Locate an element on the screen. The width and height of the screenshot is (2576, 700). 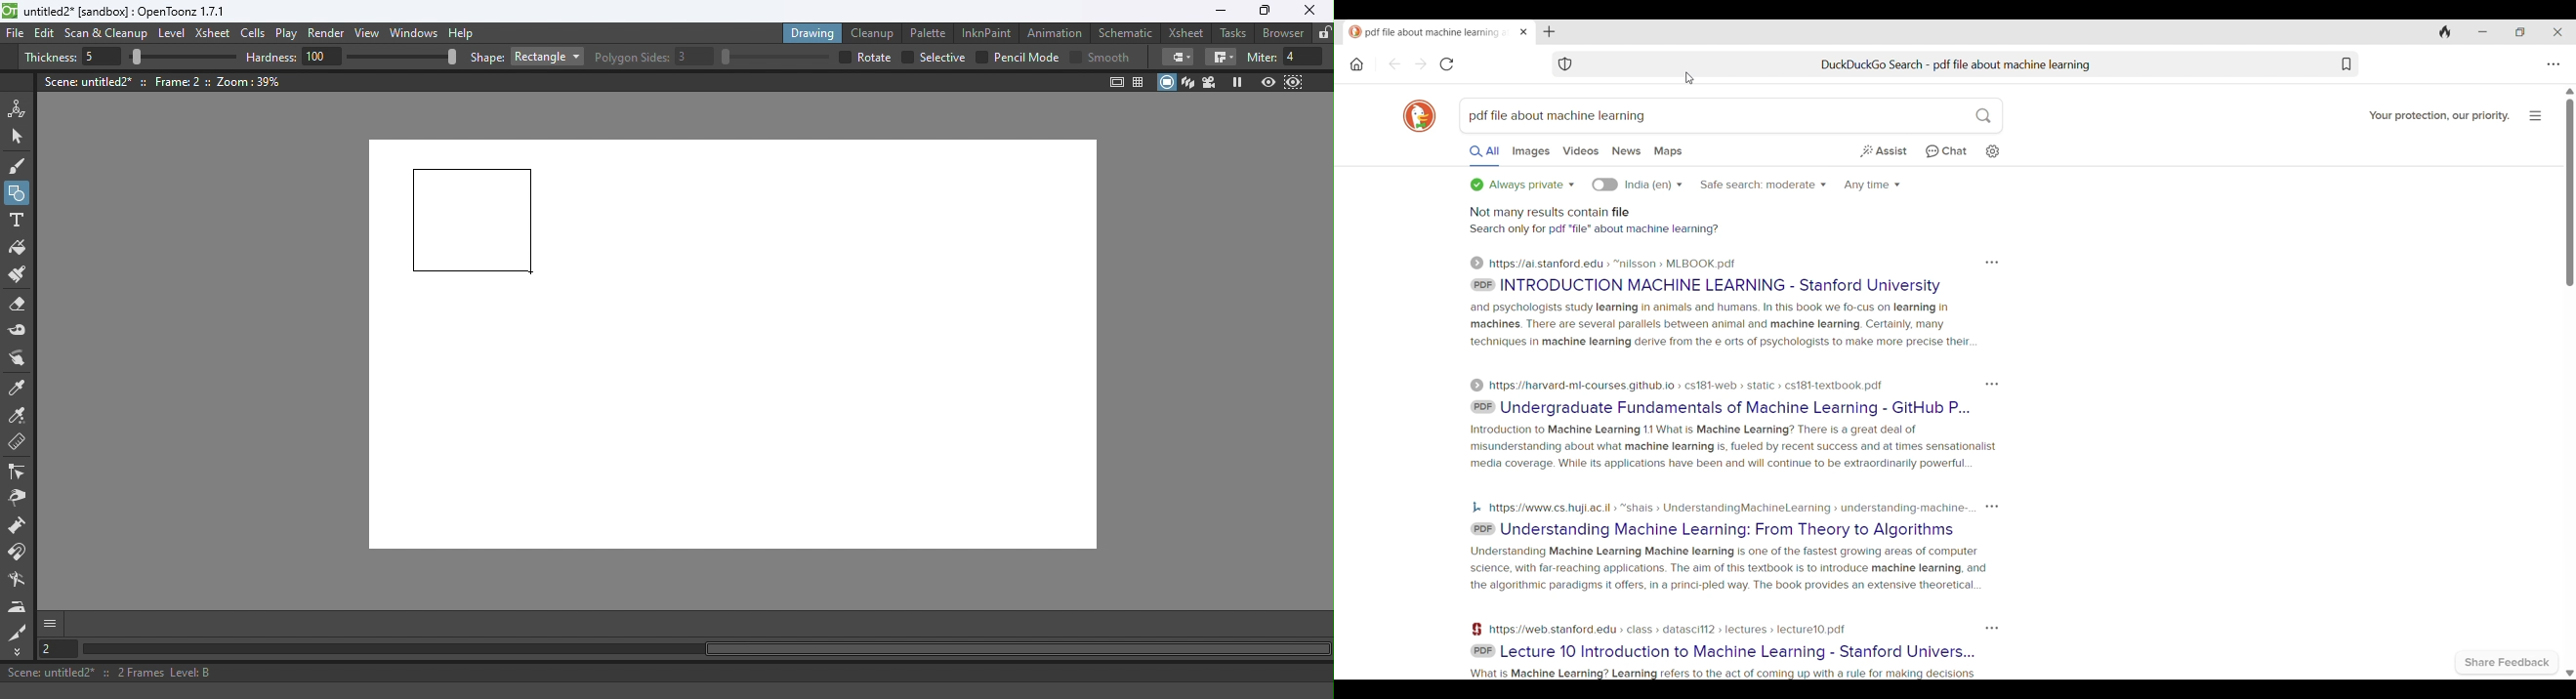
and psychologists study learning in animals and humans. In this book we fo-cus on learning in
machines. There are several parallels between animal and machine learning. Certainly, many
techniques in machine learning derive from the e orts of psychologists to make more precise their. is located at coordinates (1725, 324).